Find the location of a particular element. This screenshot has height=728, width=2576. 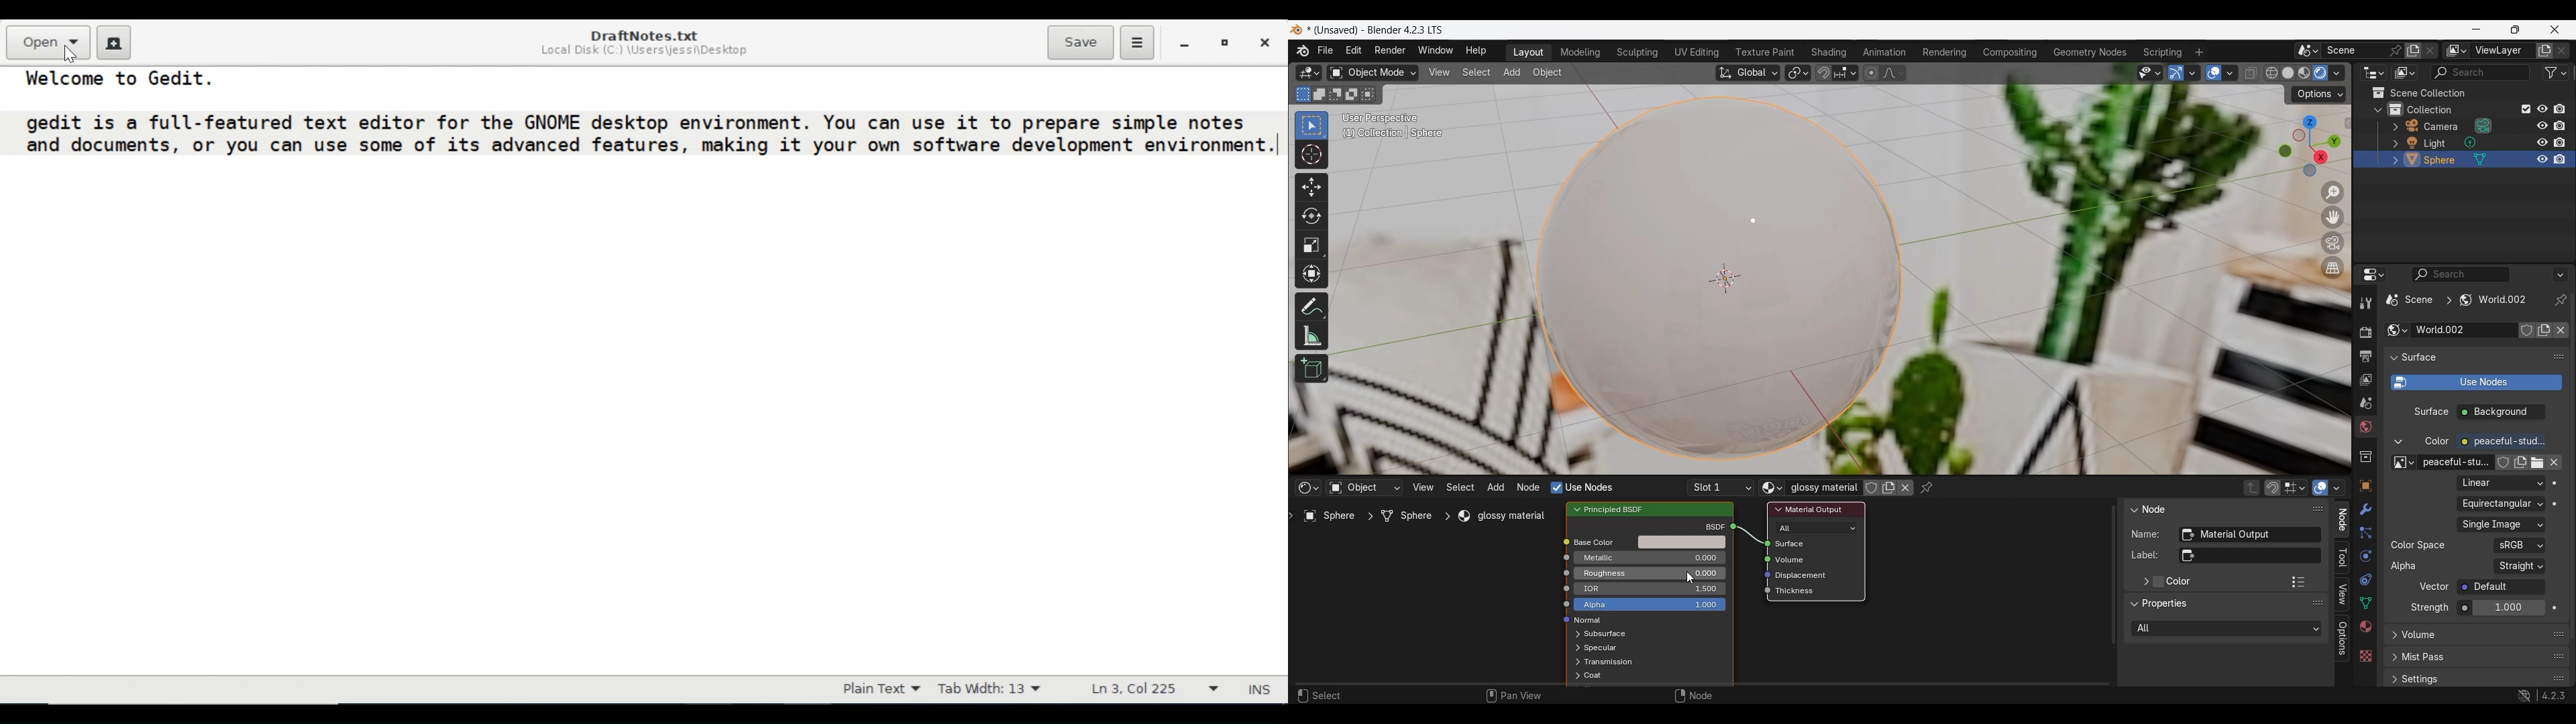

Add color to material output panel is located at coordinates (2158, 582).